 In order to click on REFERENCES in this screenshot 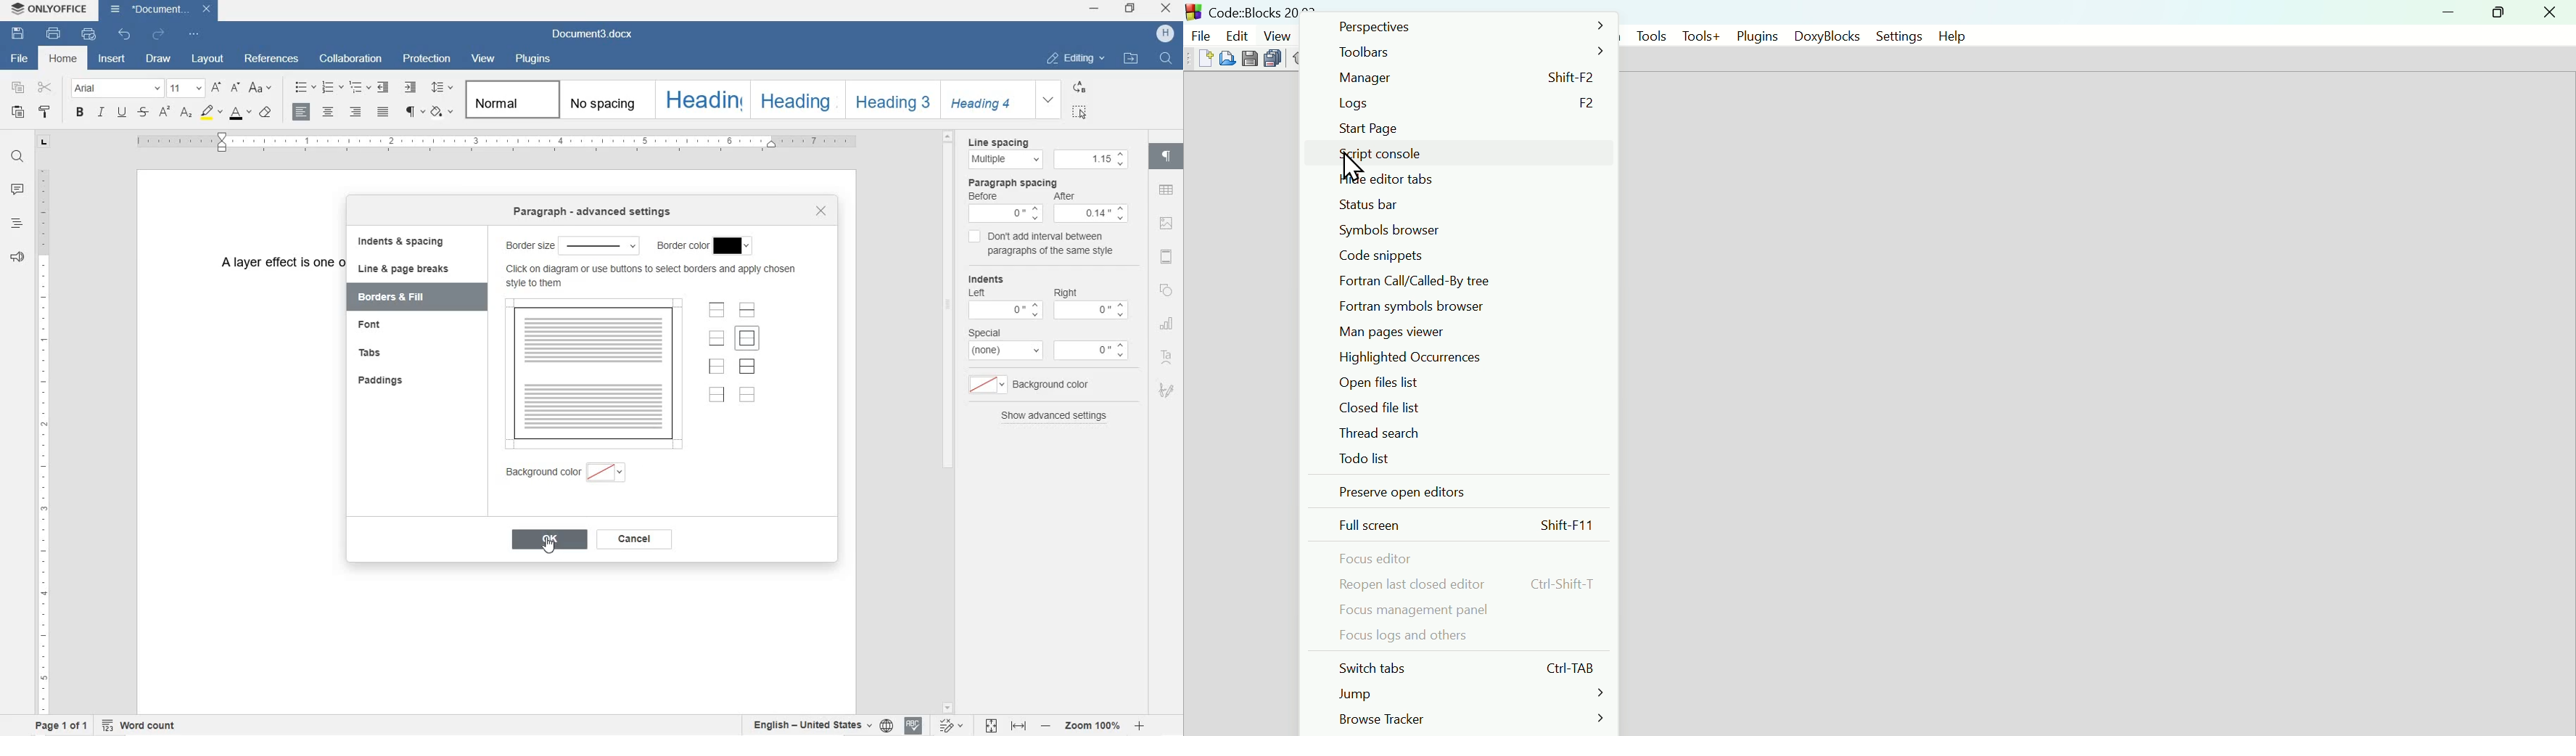, I will do `click(272, 59)`.